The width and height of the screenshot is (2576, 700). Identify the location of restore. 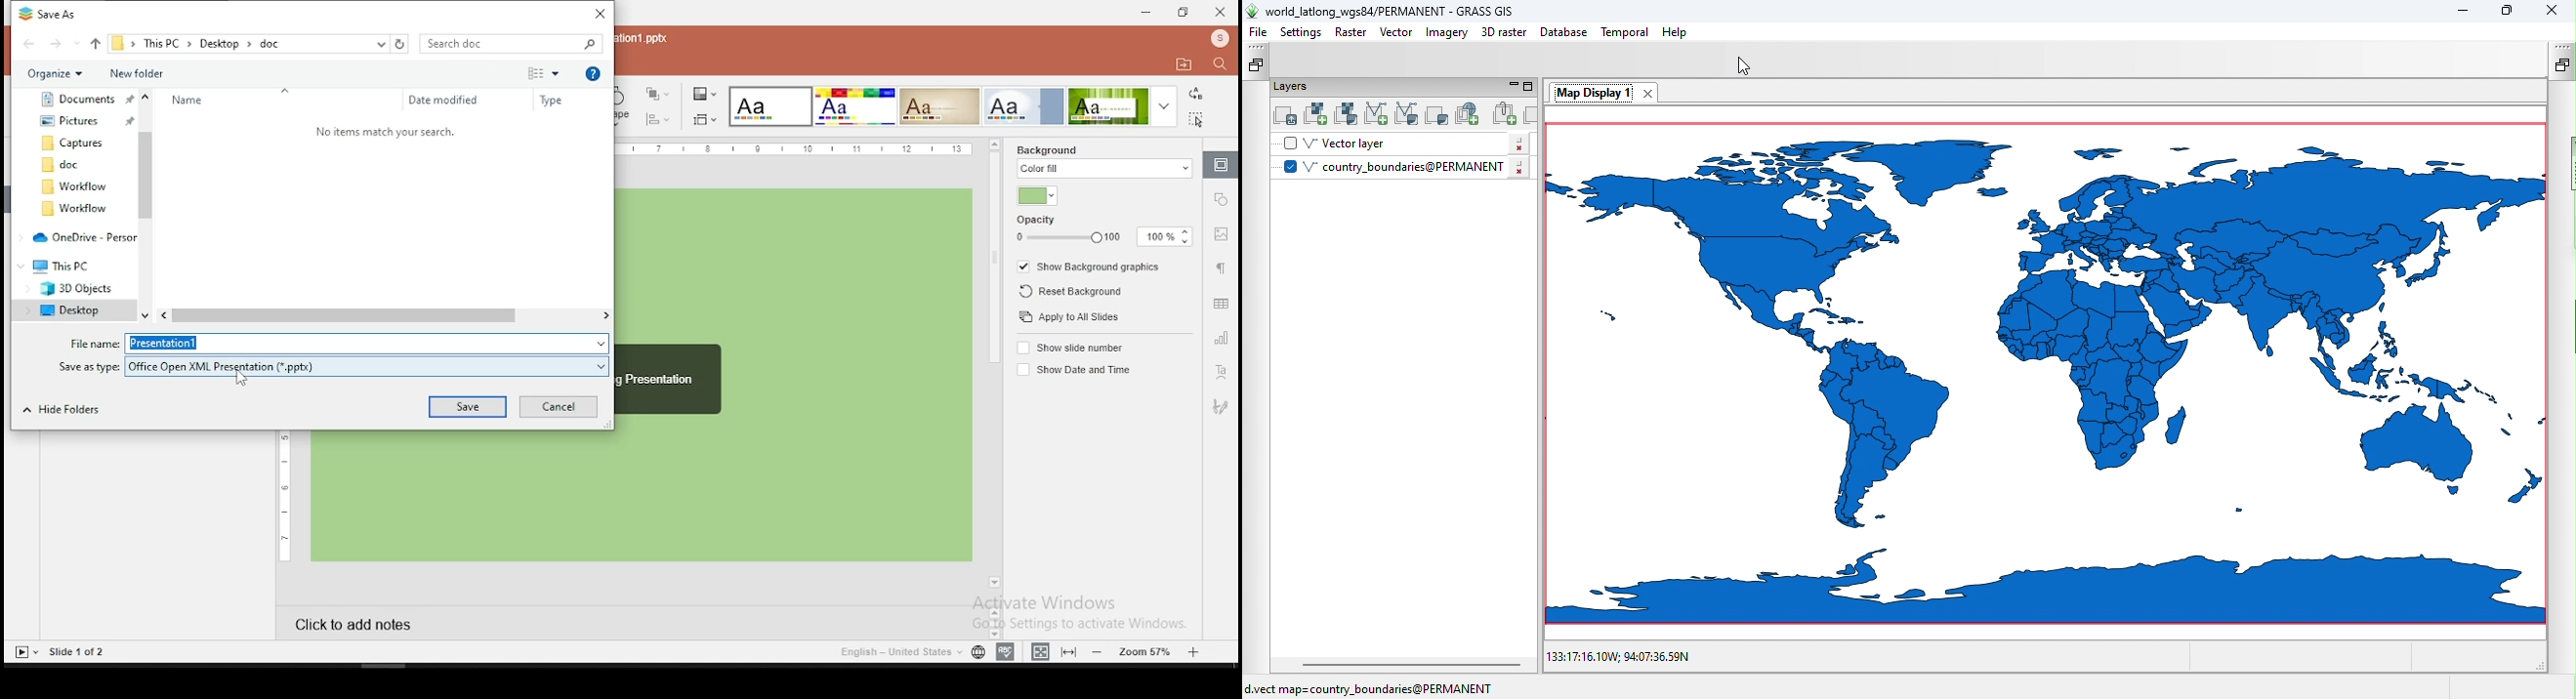
(1183, 13).